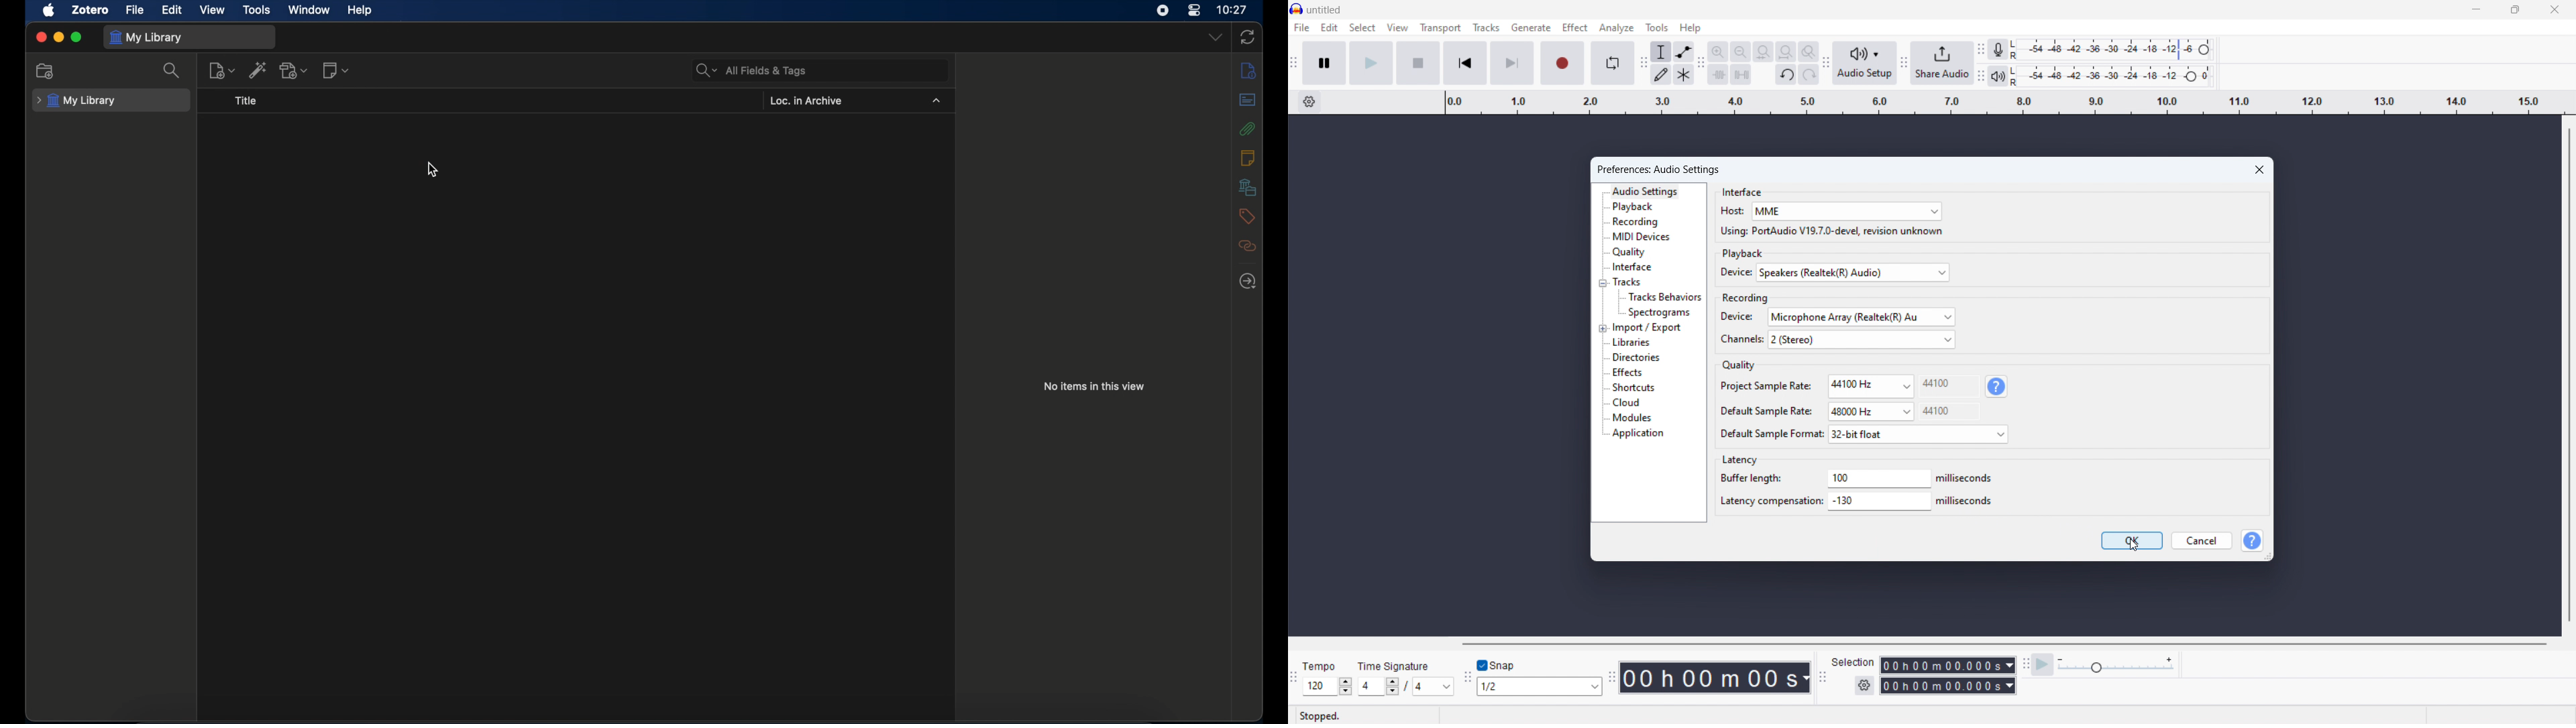 The image size is (2576, 728). I want to click on interface host, so click(1846, 211).